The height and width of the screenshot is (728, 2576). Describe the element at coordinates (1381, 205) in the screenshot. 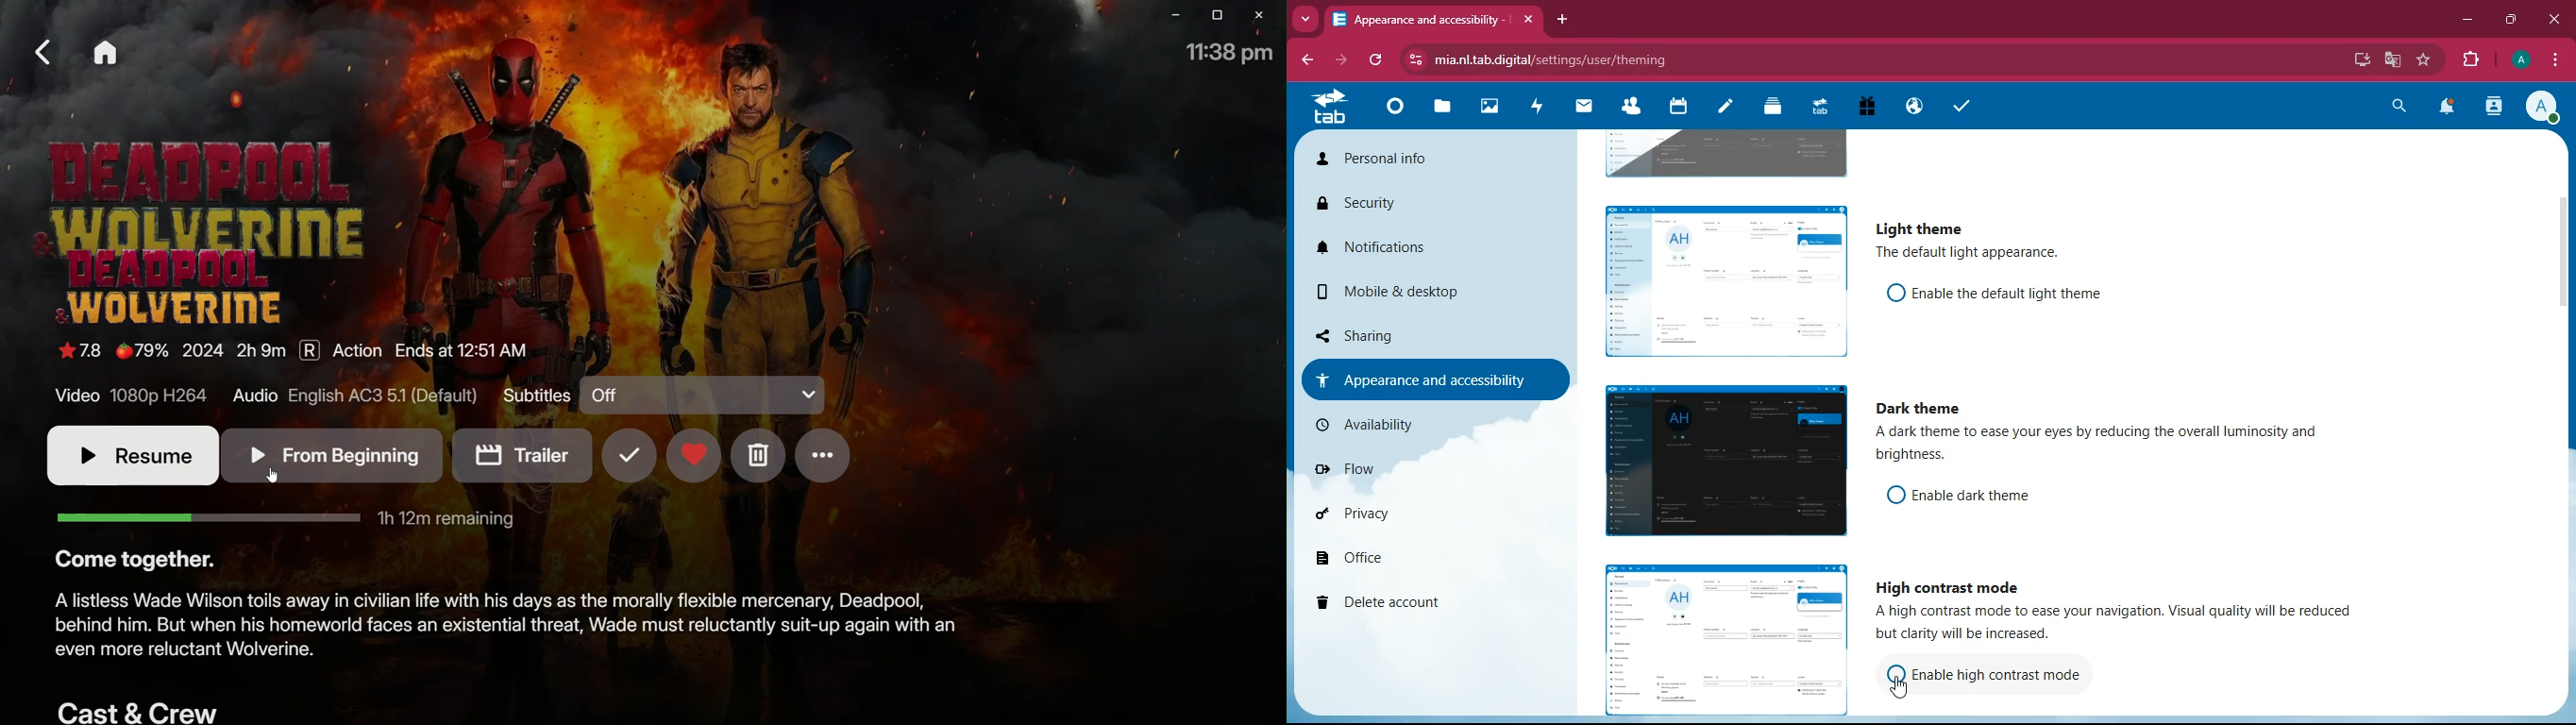

I see `security` at that location.